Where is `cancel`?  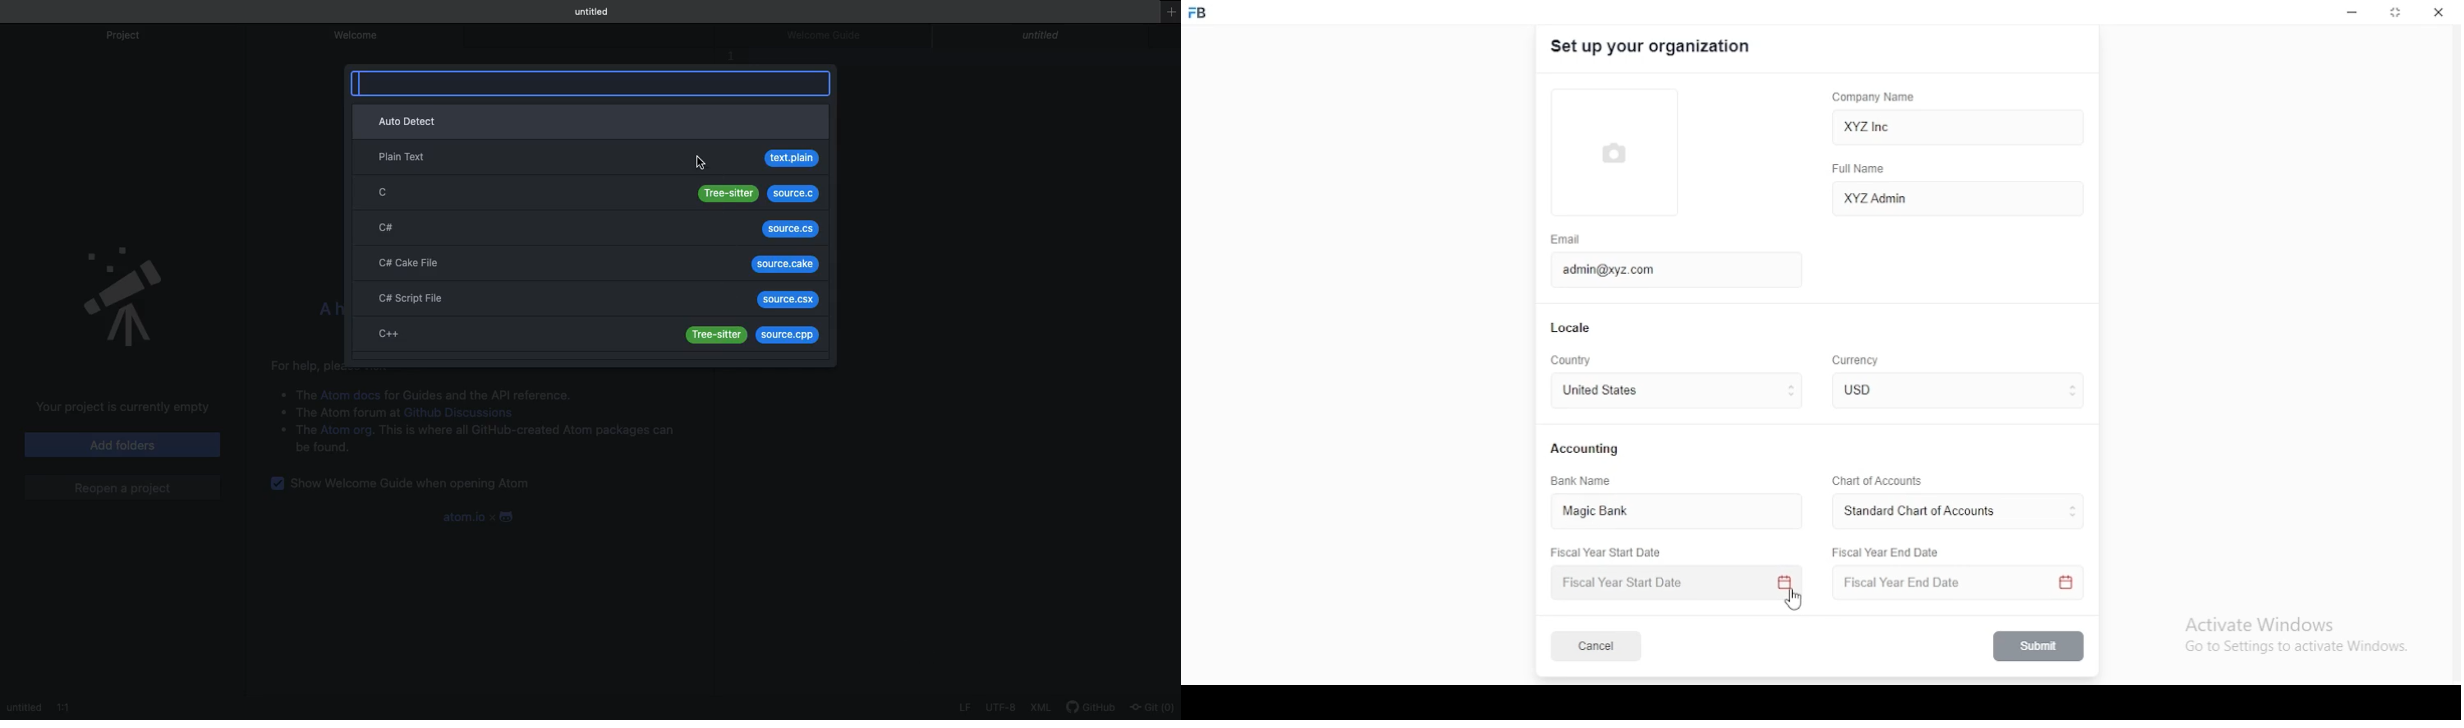
cancel is located at coordinates (1596, 647).